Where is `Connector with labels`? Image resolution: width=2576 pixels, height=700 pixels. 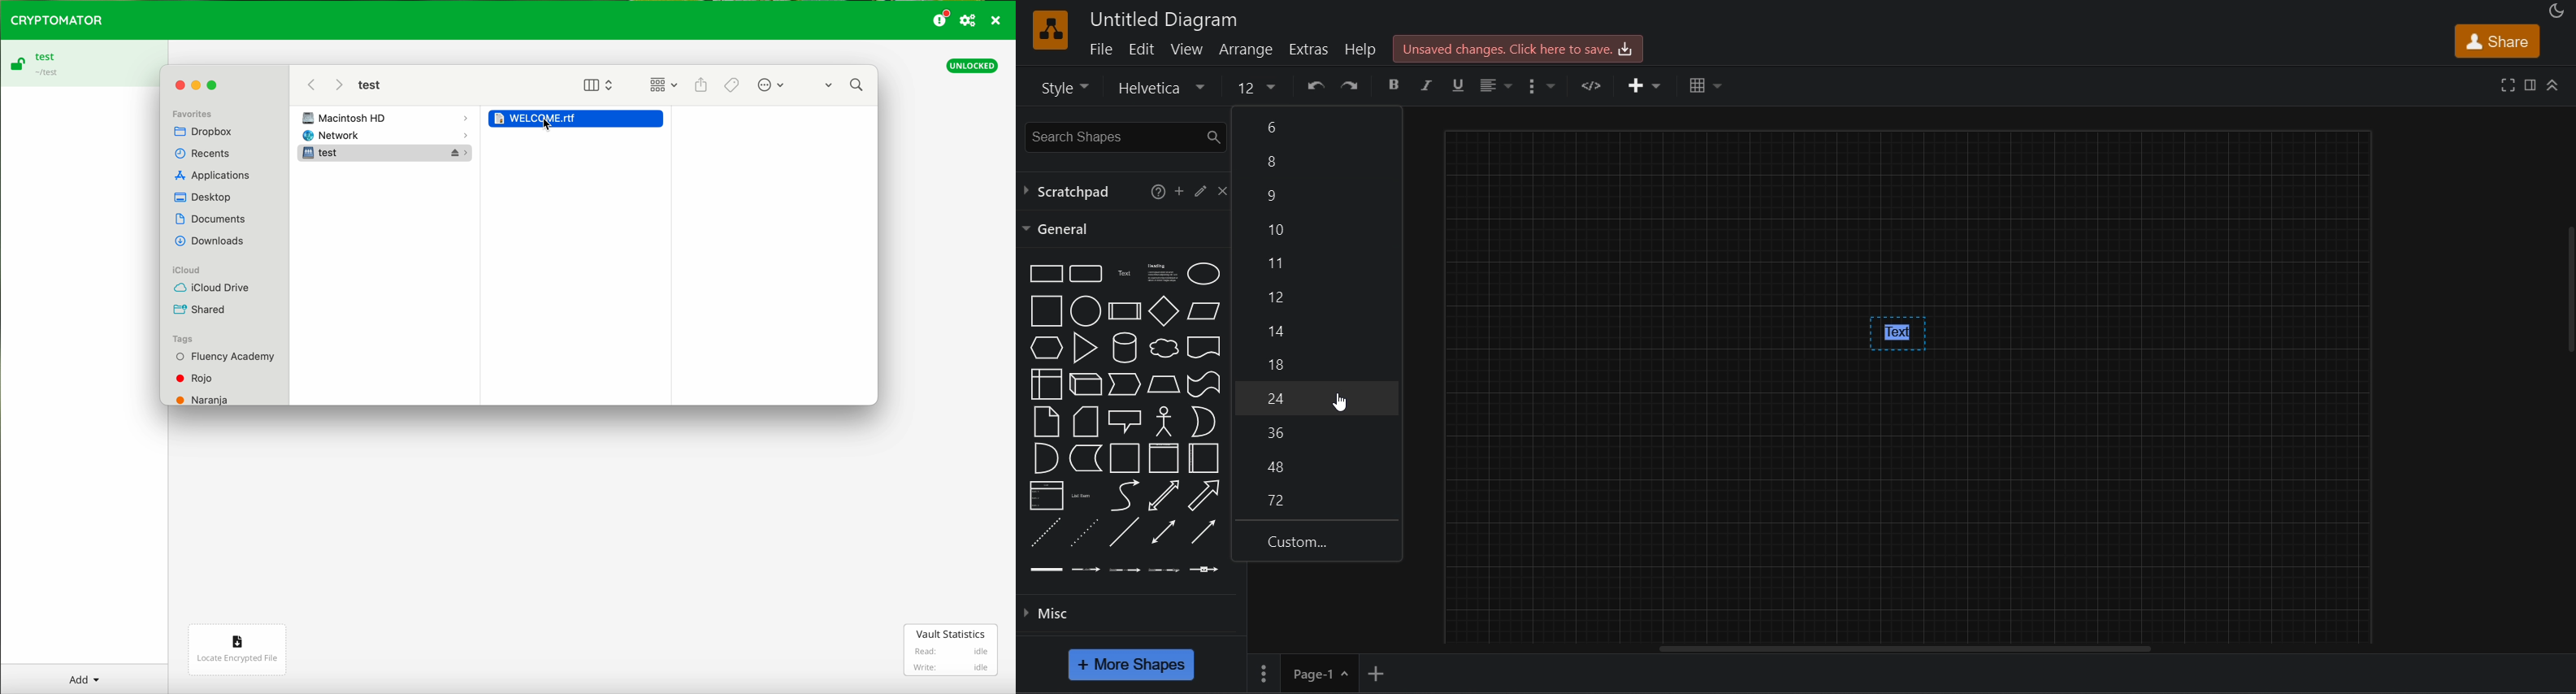 Connector with labels is located at coordinates (1086, 569).